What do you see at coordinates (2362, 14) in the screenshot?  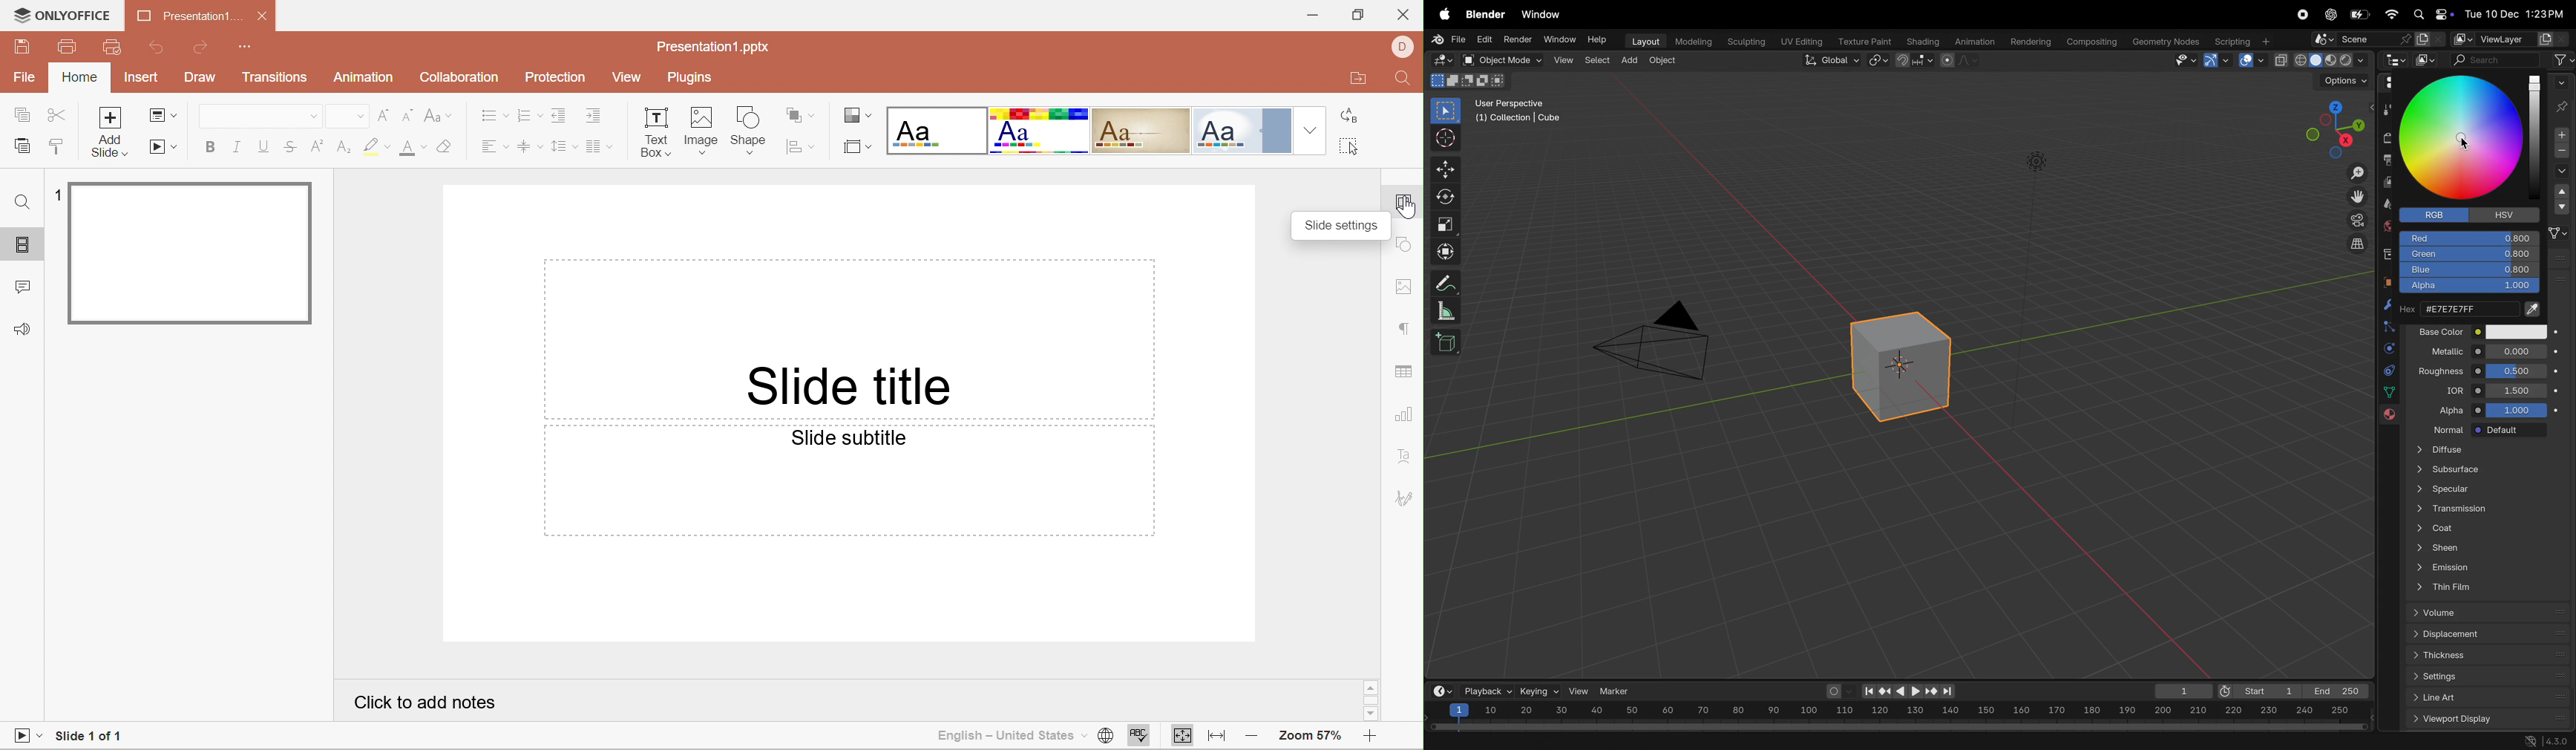 I see `battery` at bounding box center [2362, 14].